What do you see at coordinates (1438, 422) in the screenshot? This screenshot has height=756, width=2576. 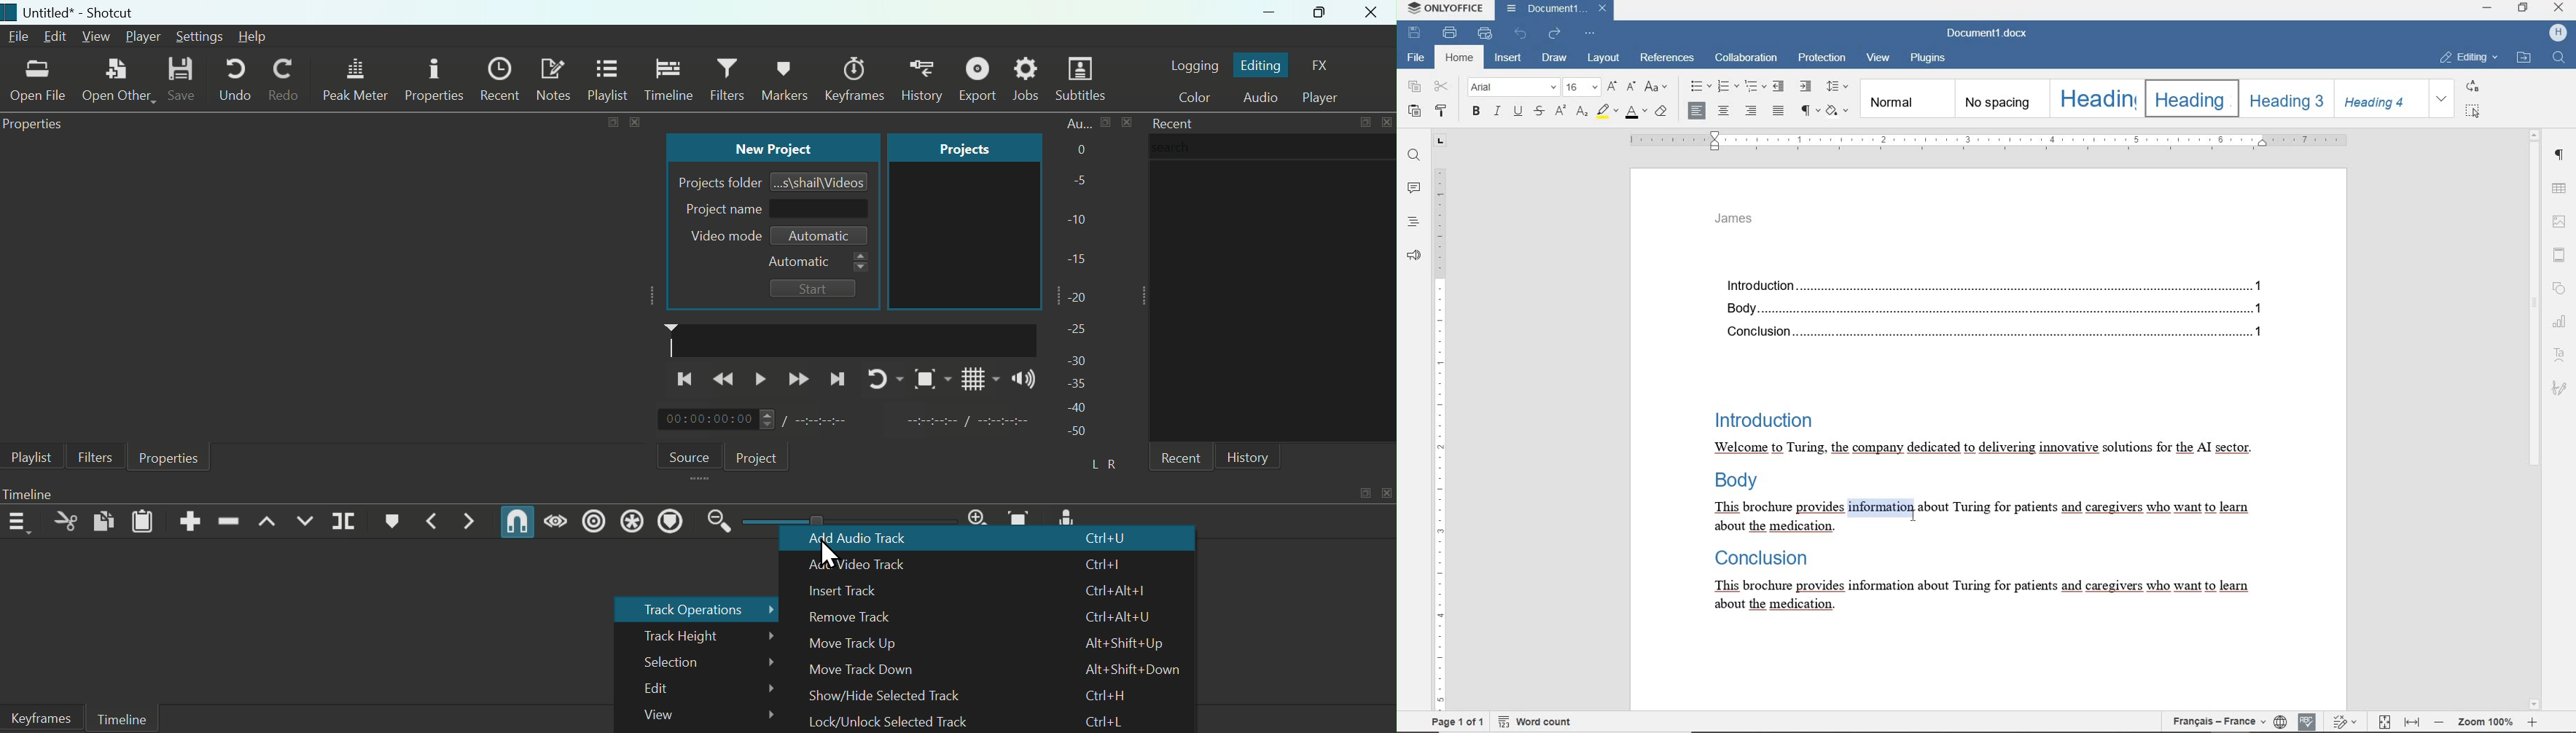 I see `RULER` at bounding box center [1438, 422].